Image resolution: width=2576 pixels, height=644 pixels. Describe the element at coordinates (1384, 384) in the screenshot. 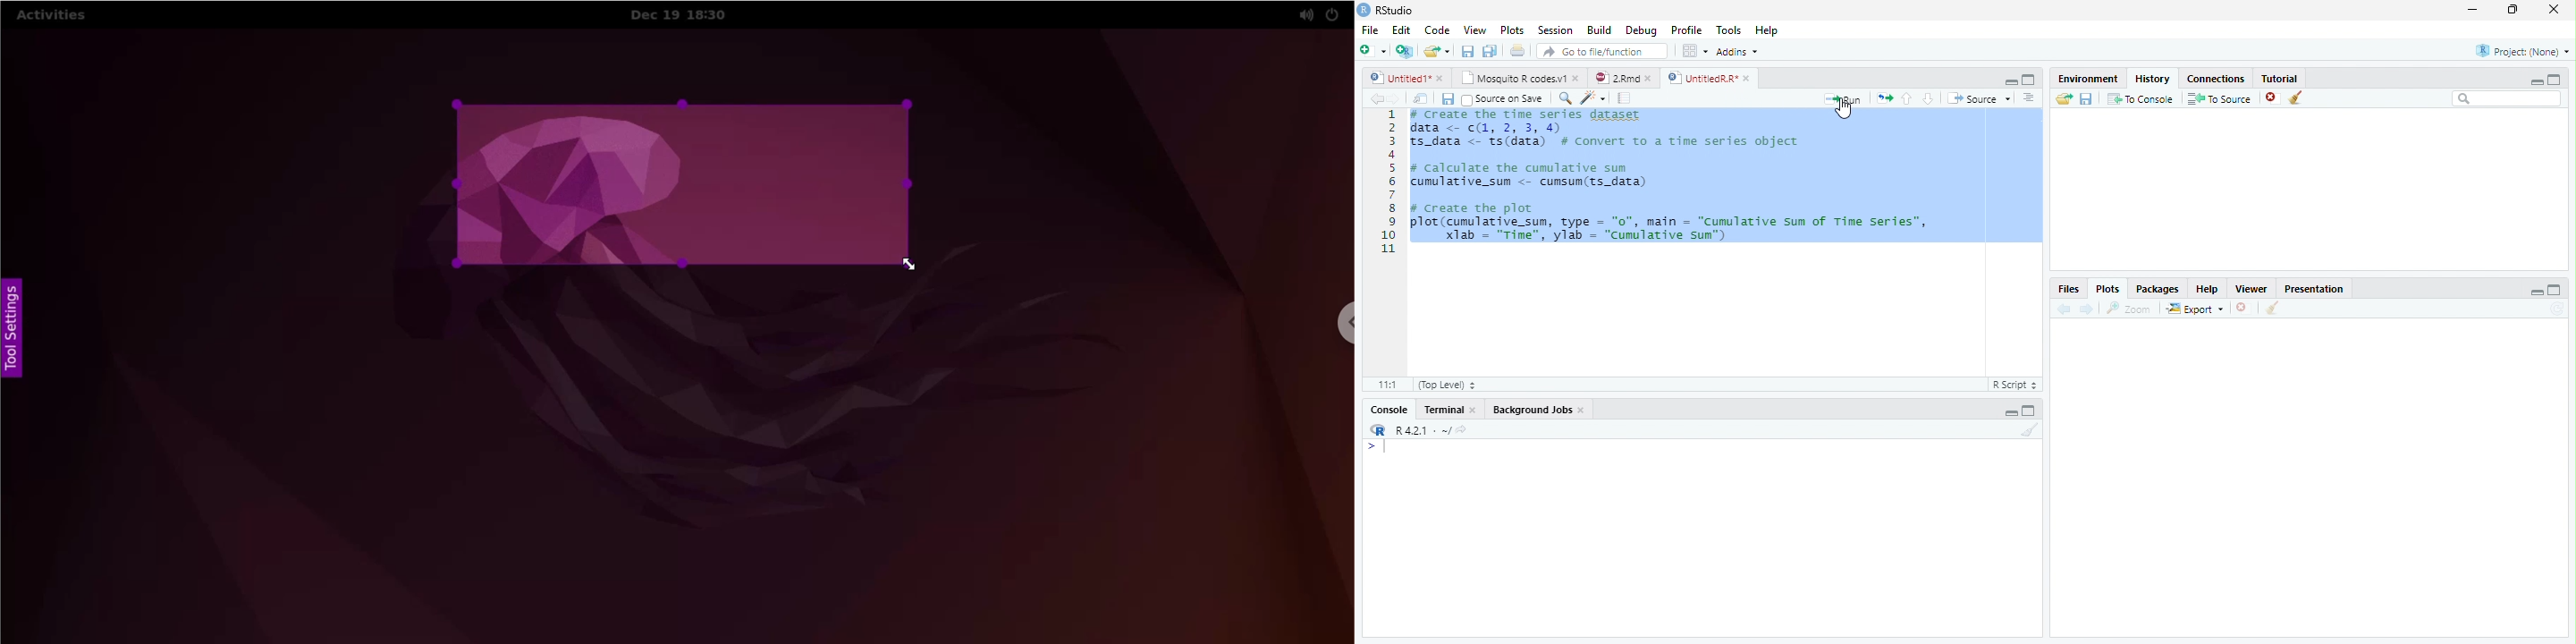

I see `1:1` at that location.